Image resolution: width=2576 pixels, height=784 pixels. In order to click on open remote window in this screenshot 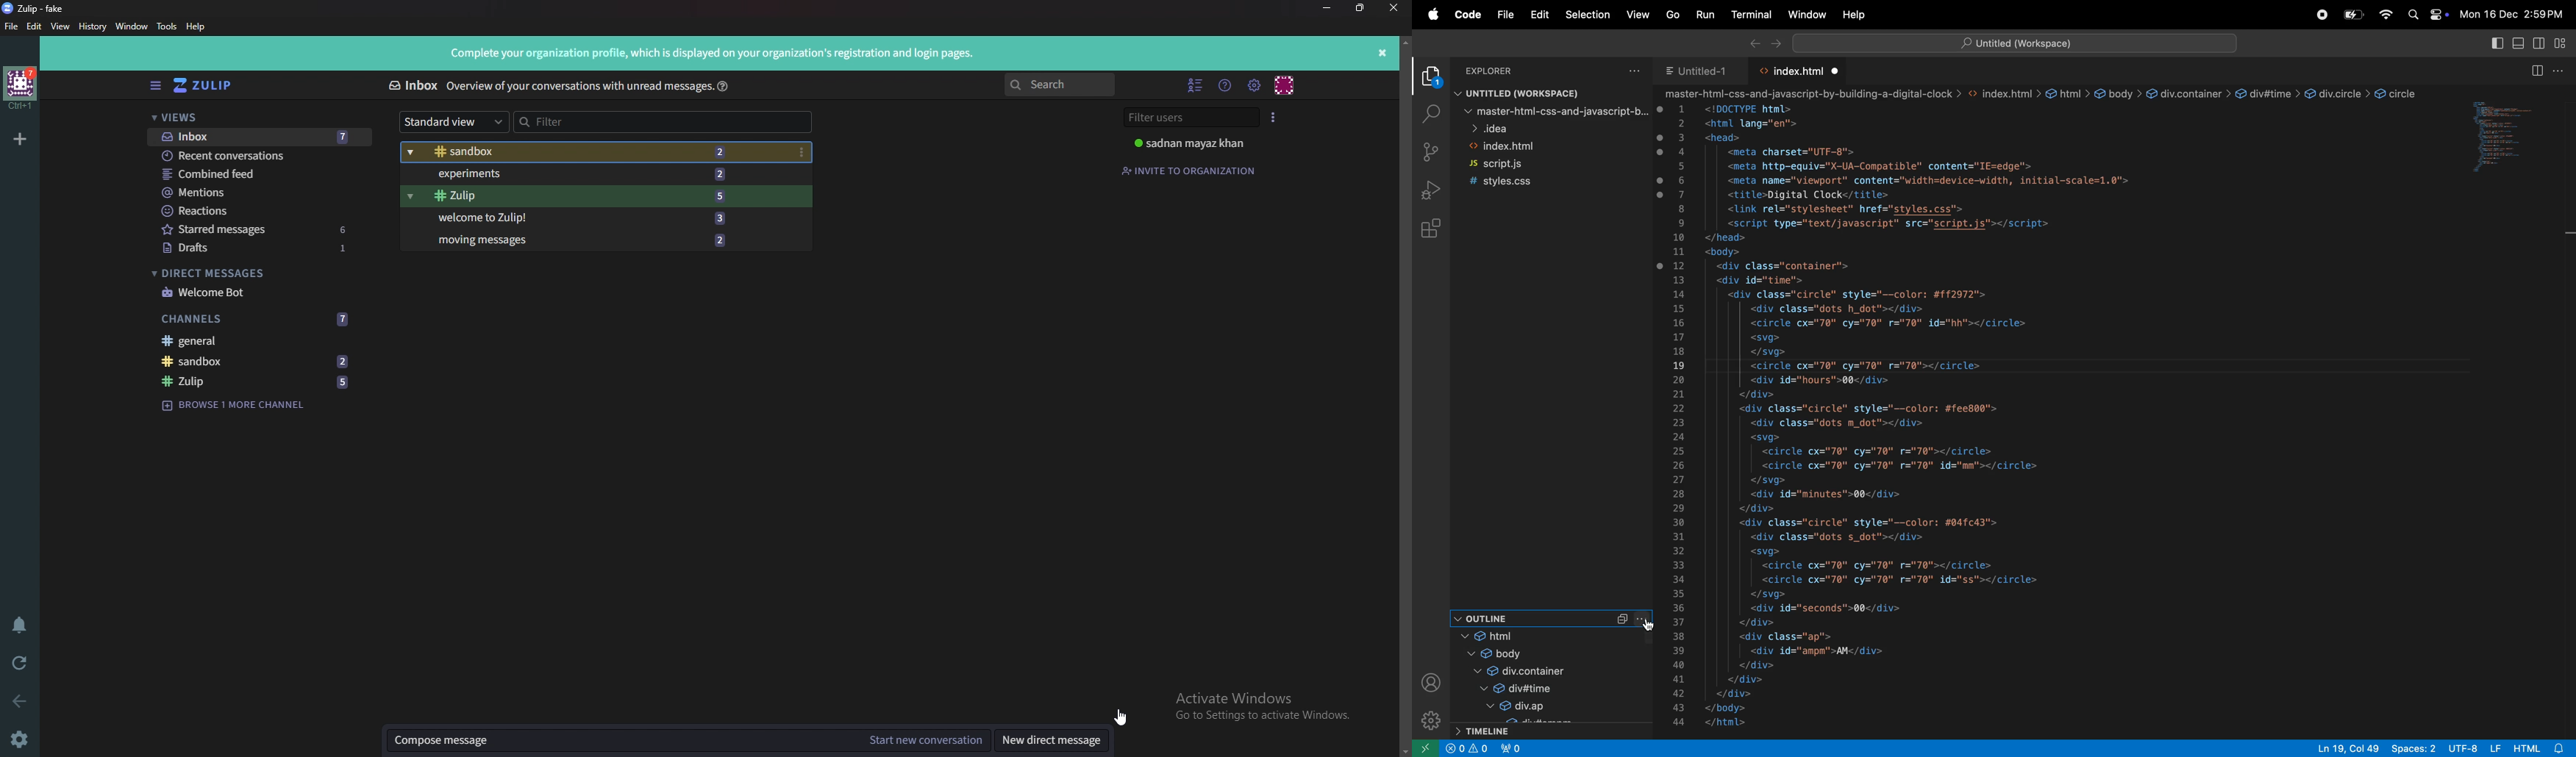, I will do `click(1424, 749)`.